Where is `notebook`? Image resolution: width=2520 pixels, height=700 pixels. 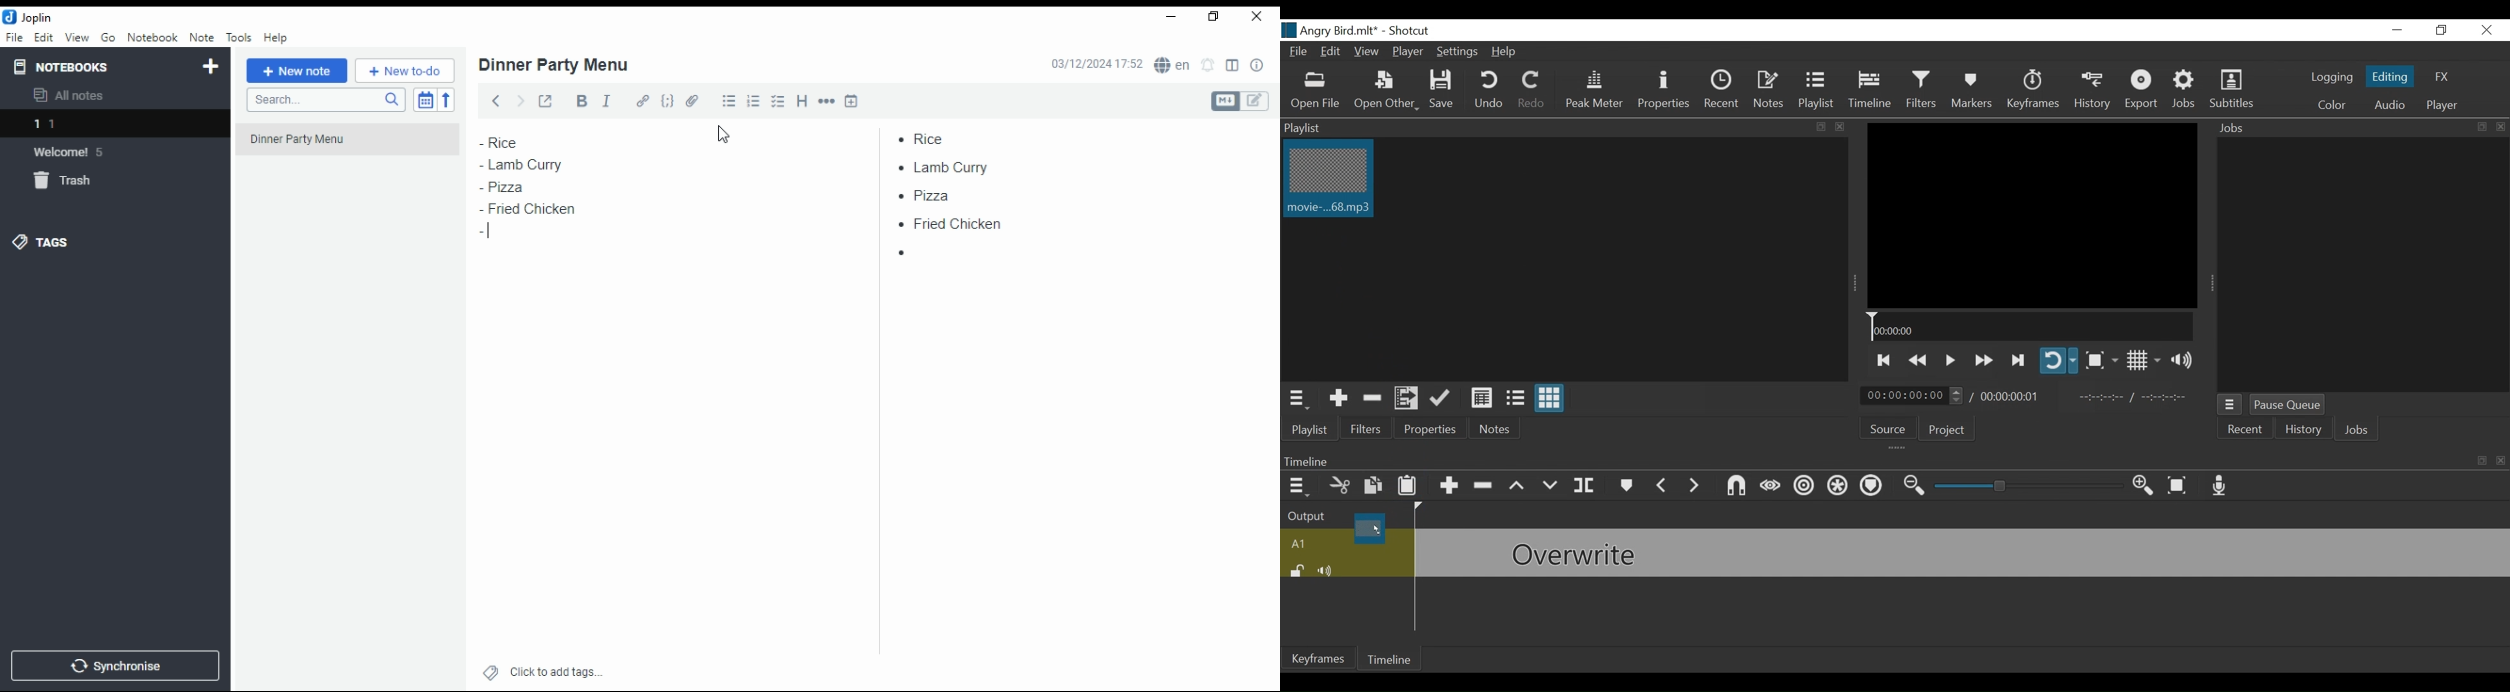 notebook is located at coordinates (152, 37).